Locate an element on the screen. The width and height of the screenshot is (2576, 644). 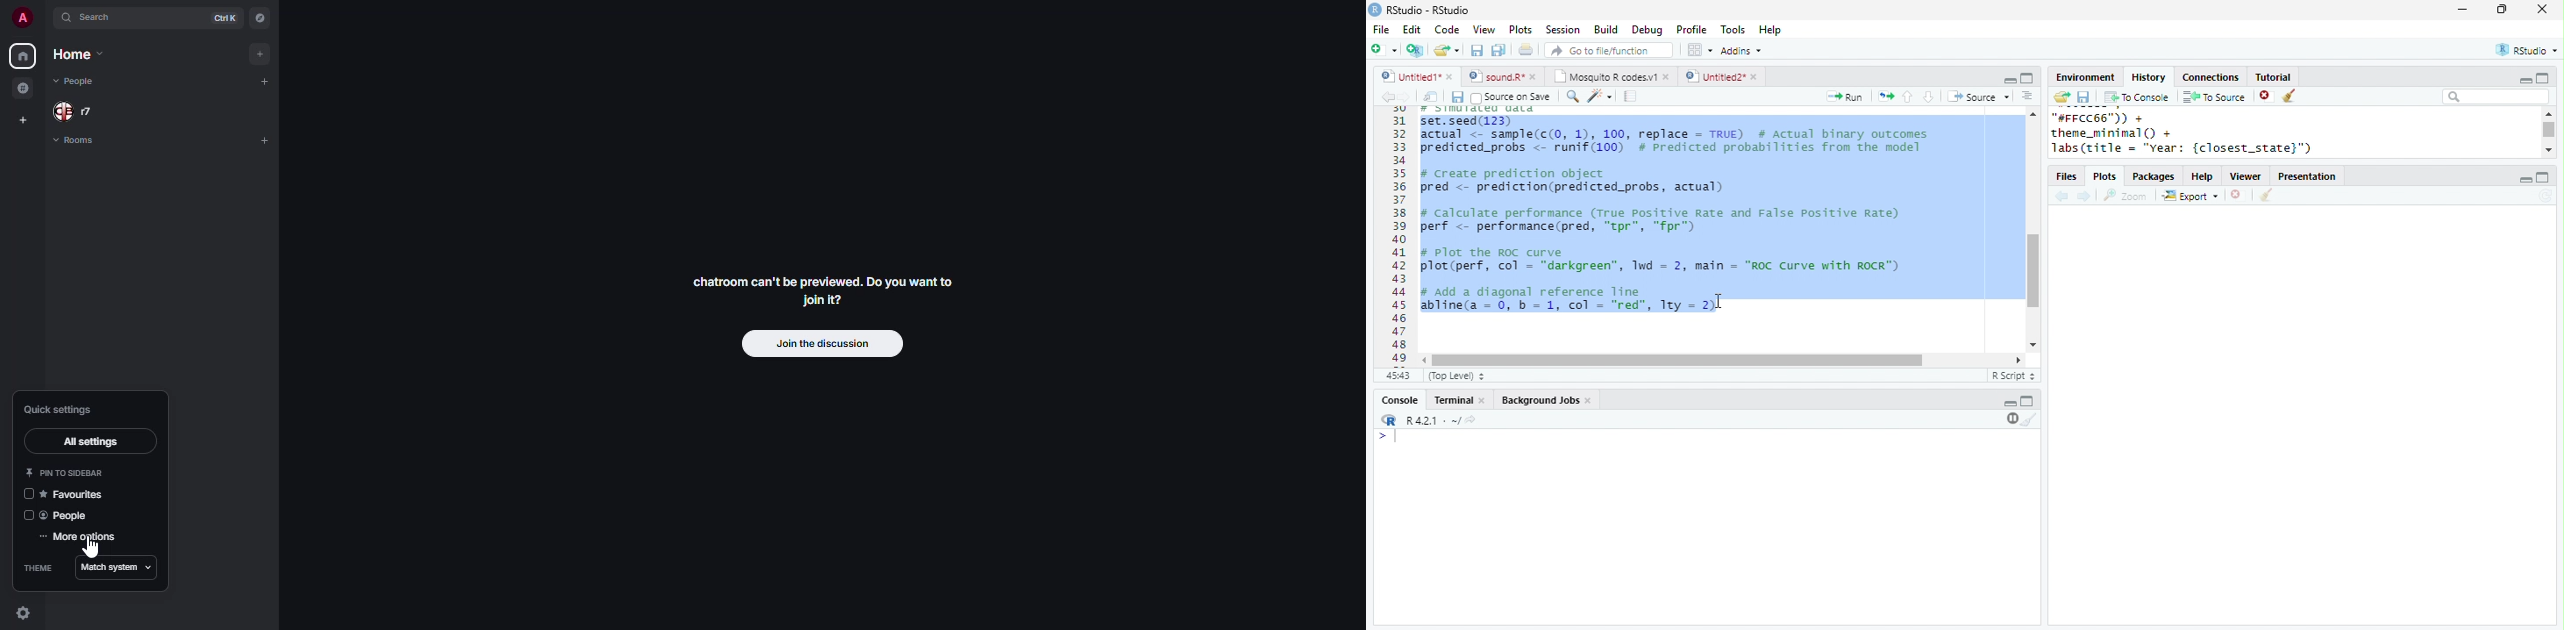
Edit is located at coordinates (1412, 30).